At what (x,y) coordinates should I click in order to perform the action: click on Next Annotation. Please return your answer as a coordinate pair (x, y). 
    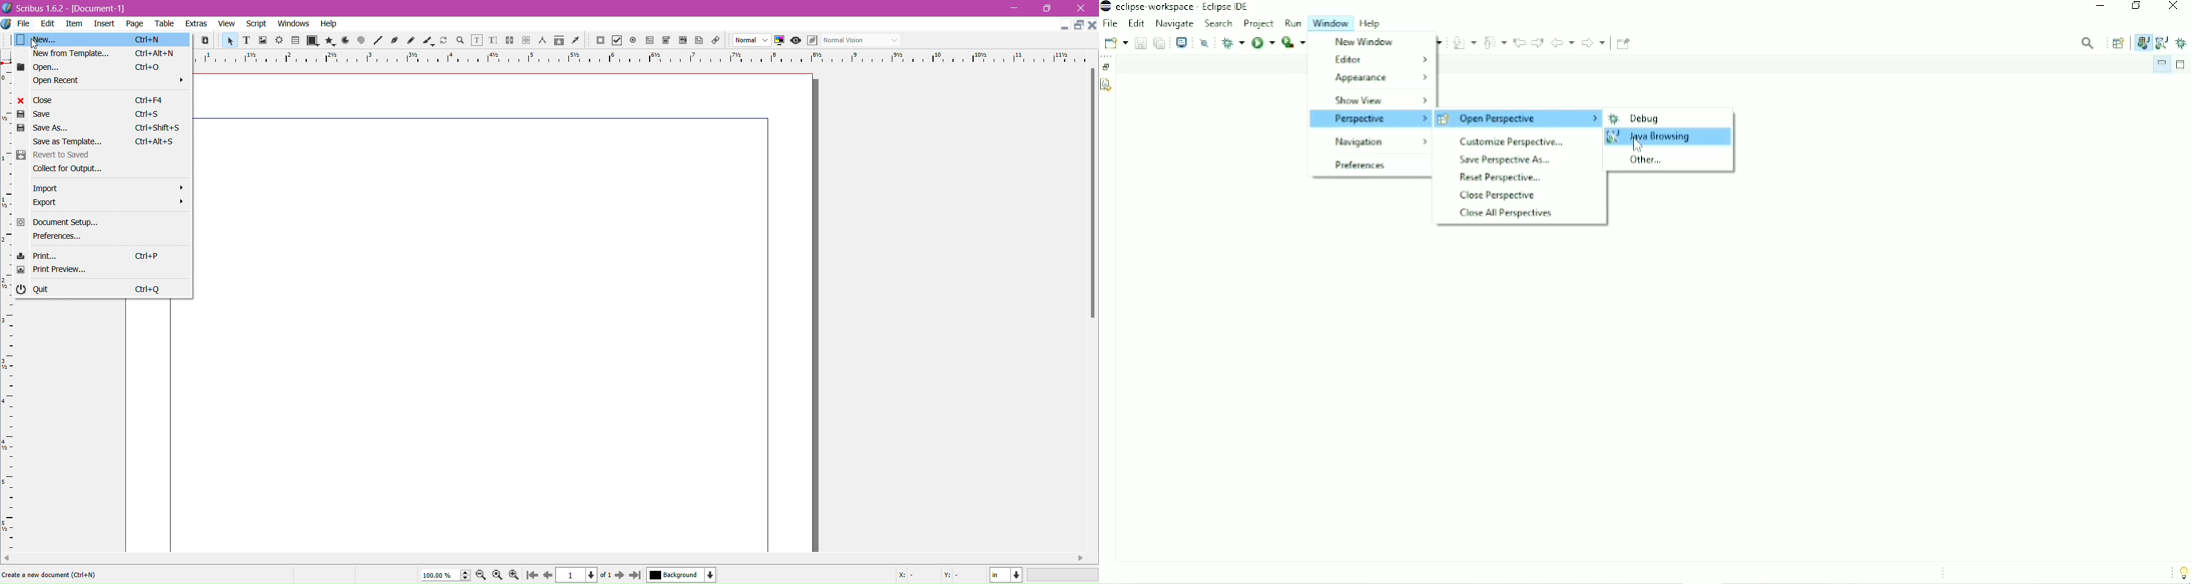
    Looking at the image, I should click on (1465, 42).